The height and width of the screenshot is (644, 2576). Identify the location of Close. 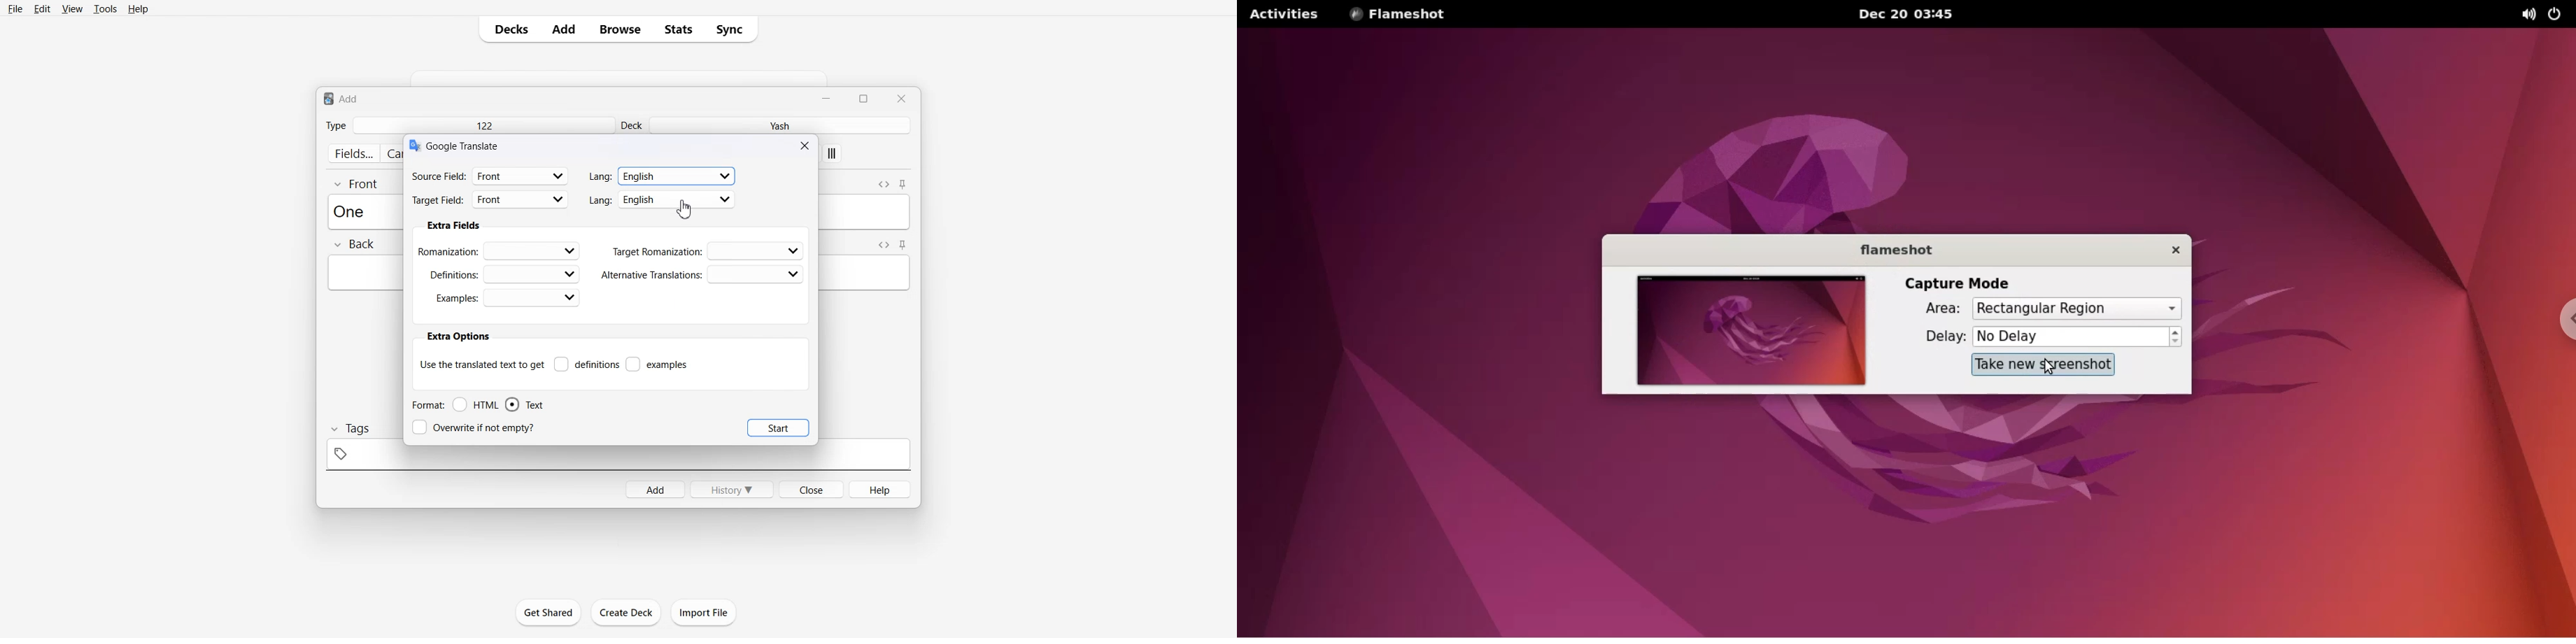
(901, 98).